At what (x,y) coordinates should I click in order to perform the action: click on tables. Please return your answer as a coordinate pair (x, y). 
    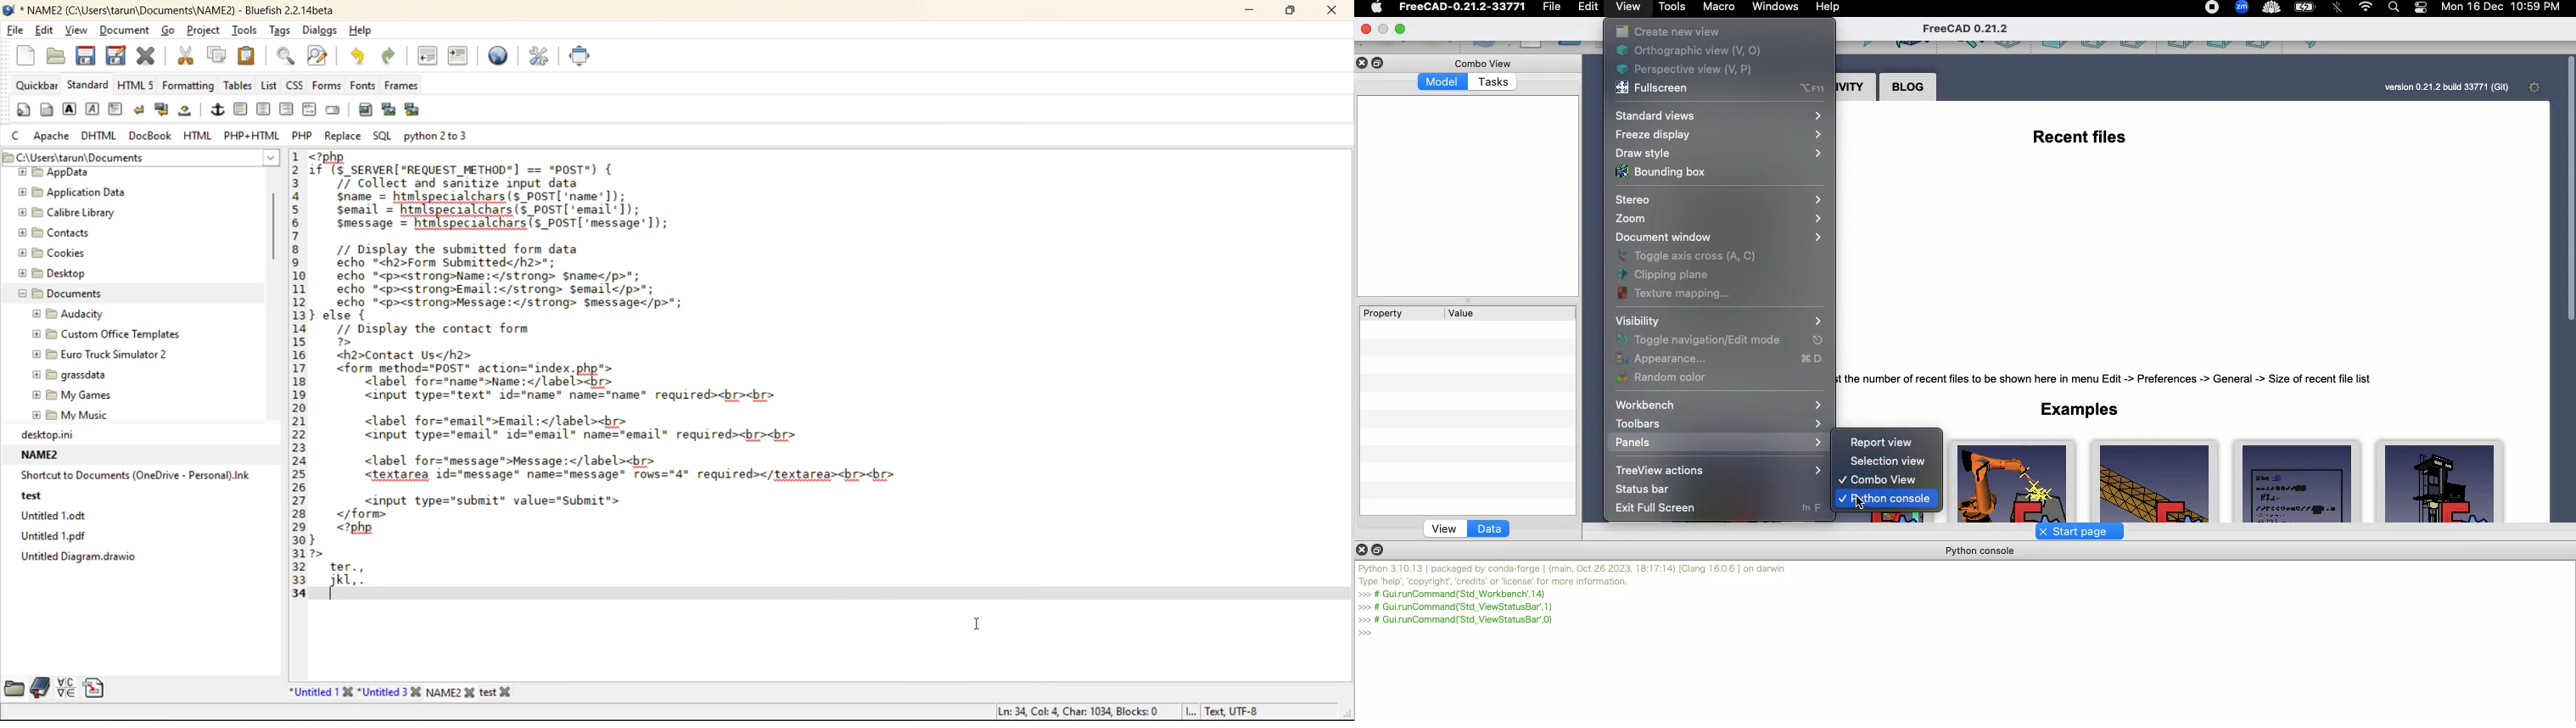
    Looking at the image, I should click on (237, 85).